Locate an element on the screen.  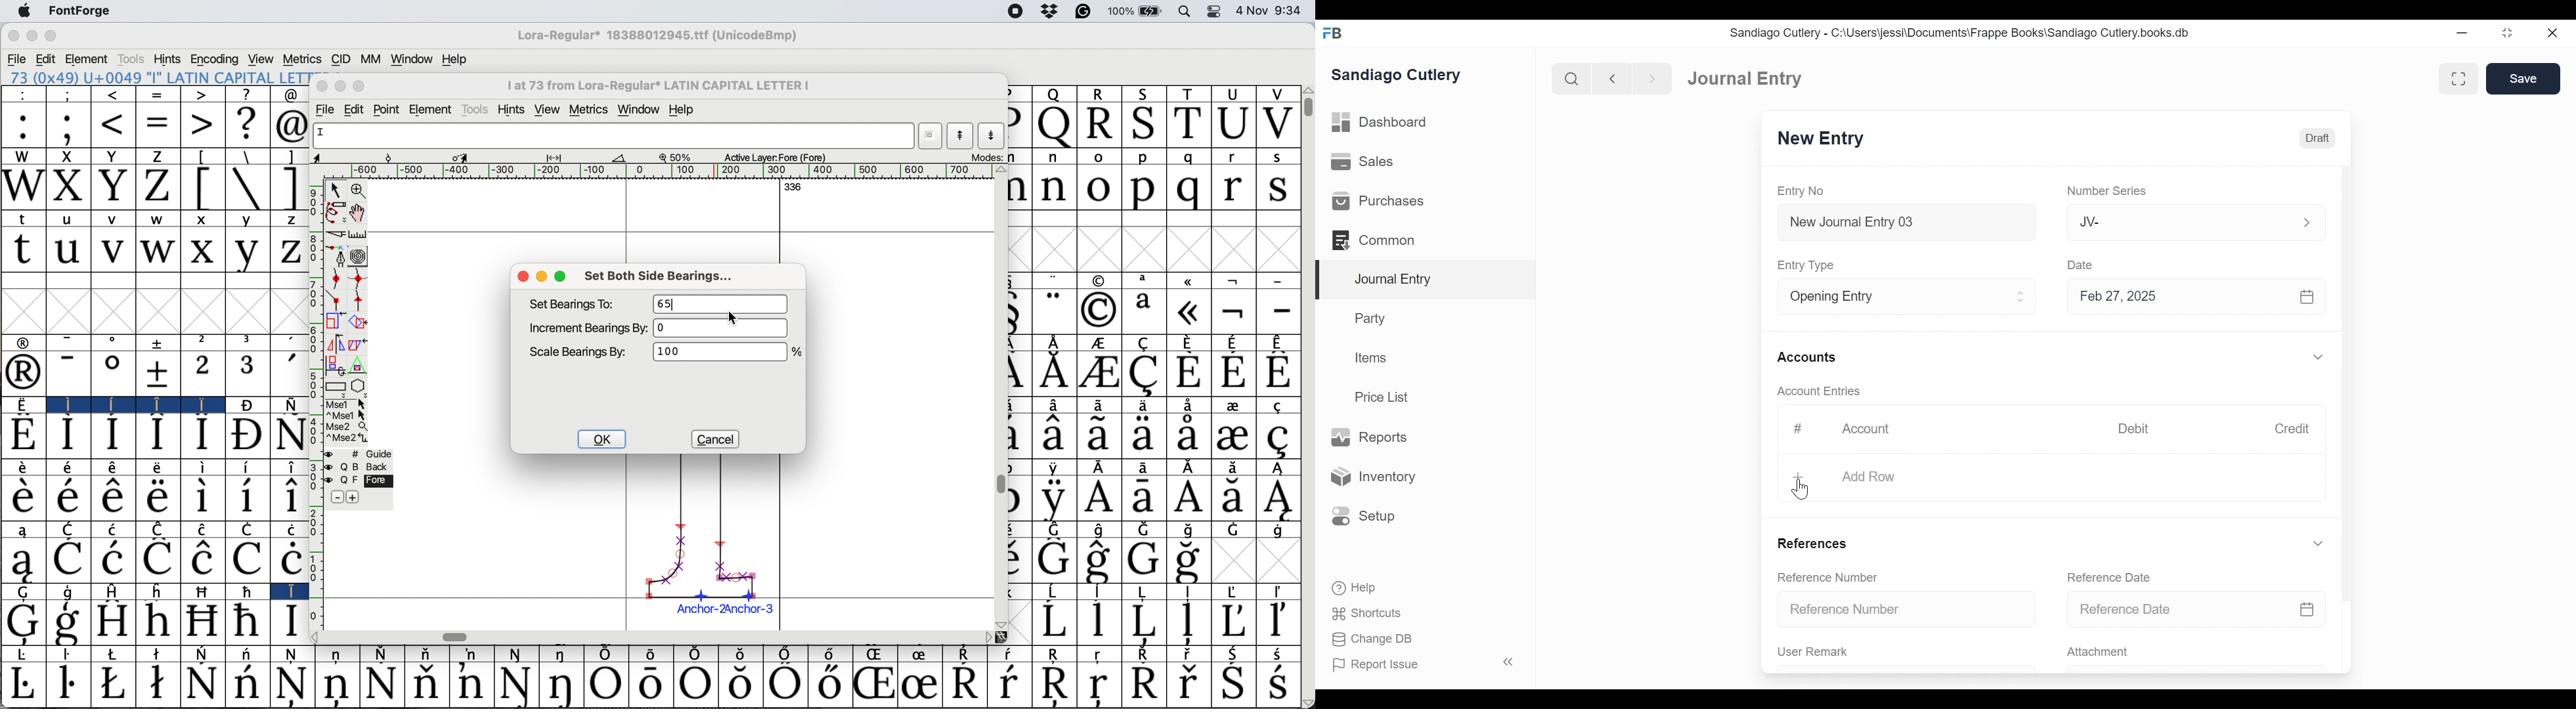
o is located at coordinates (114, 344).